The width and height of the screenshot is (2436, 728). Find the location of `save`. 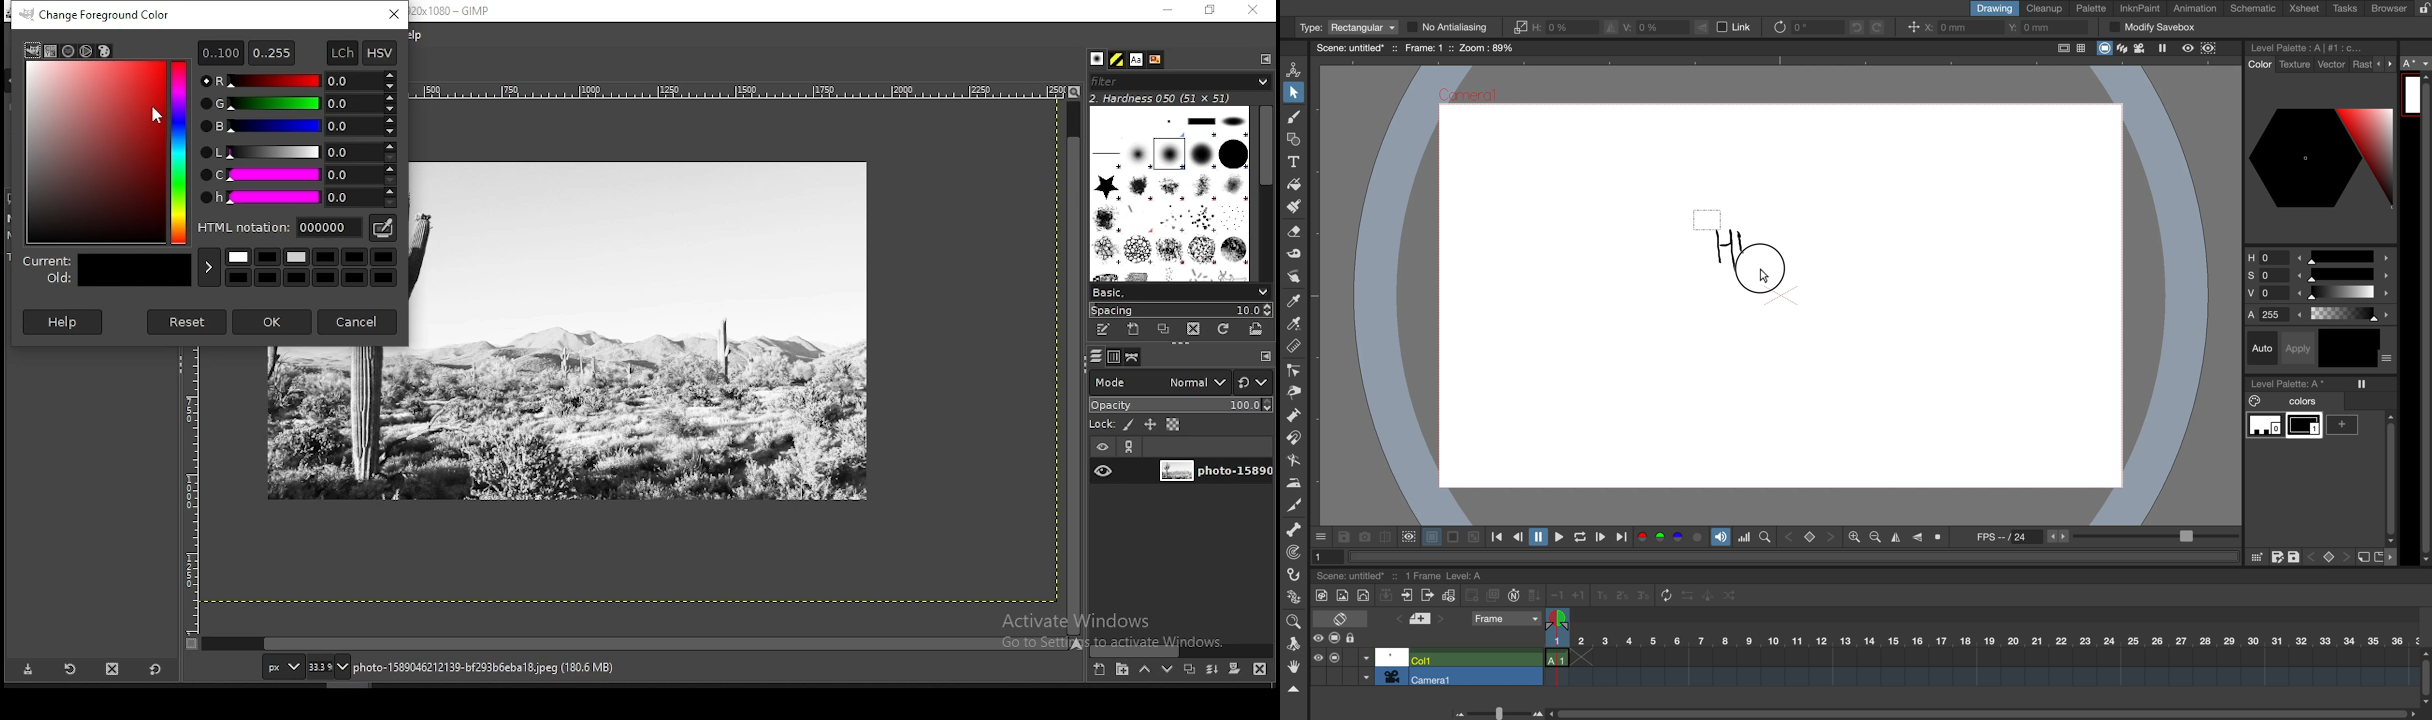

save is located at coordinates (2295, 556).